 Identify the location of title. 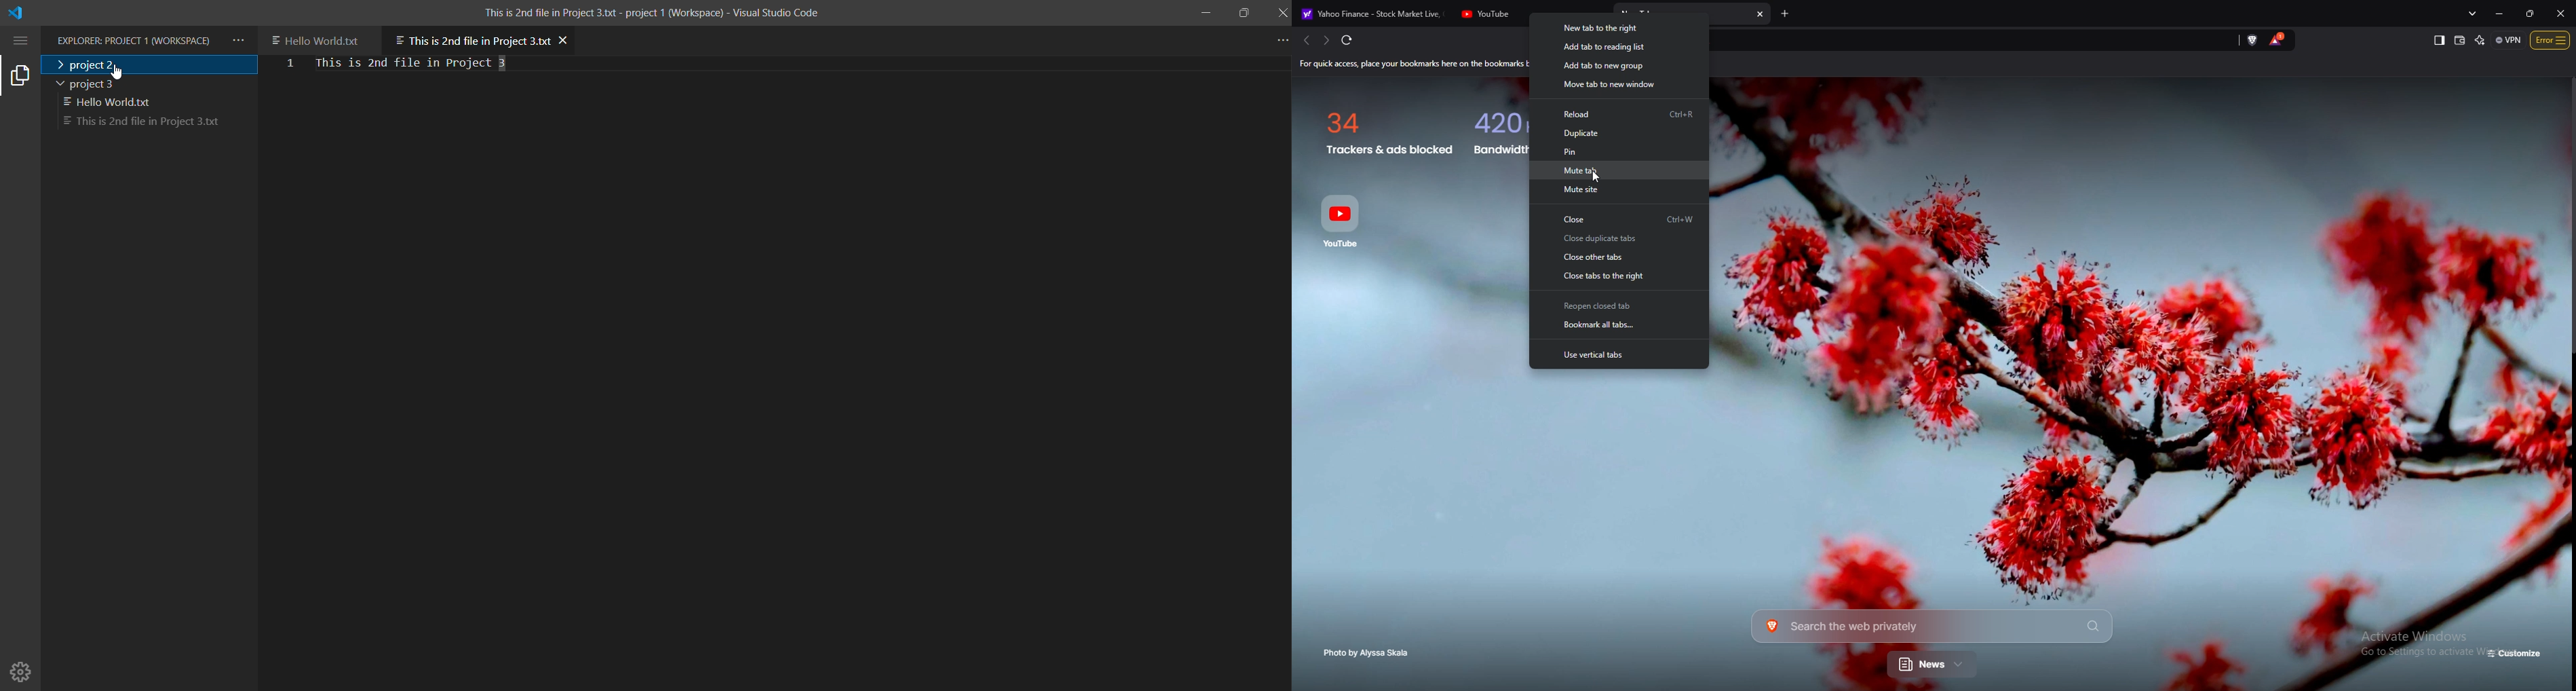
(649, 12).